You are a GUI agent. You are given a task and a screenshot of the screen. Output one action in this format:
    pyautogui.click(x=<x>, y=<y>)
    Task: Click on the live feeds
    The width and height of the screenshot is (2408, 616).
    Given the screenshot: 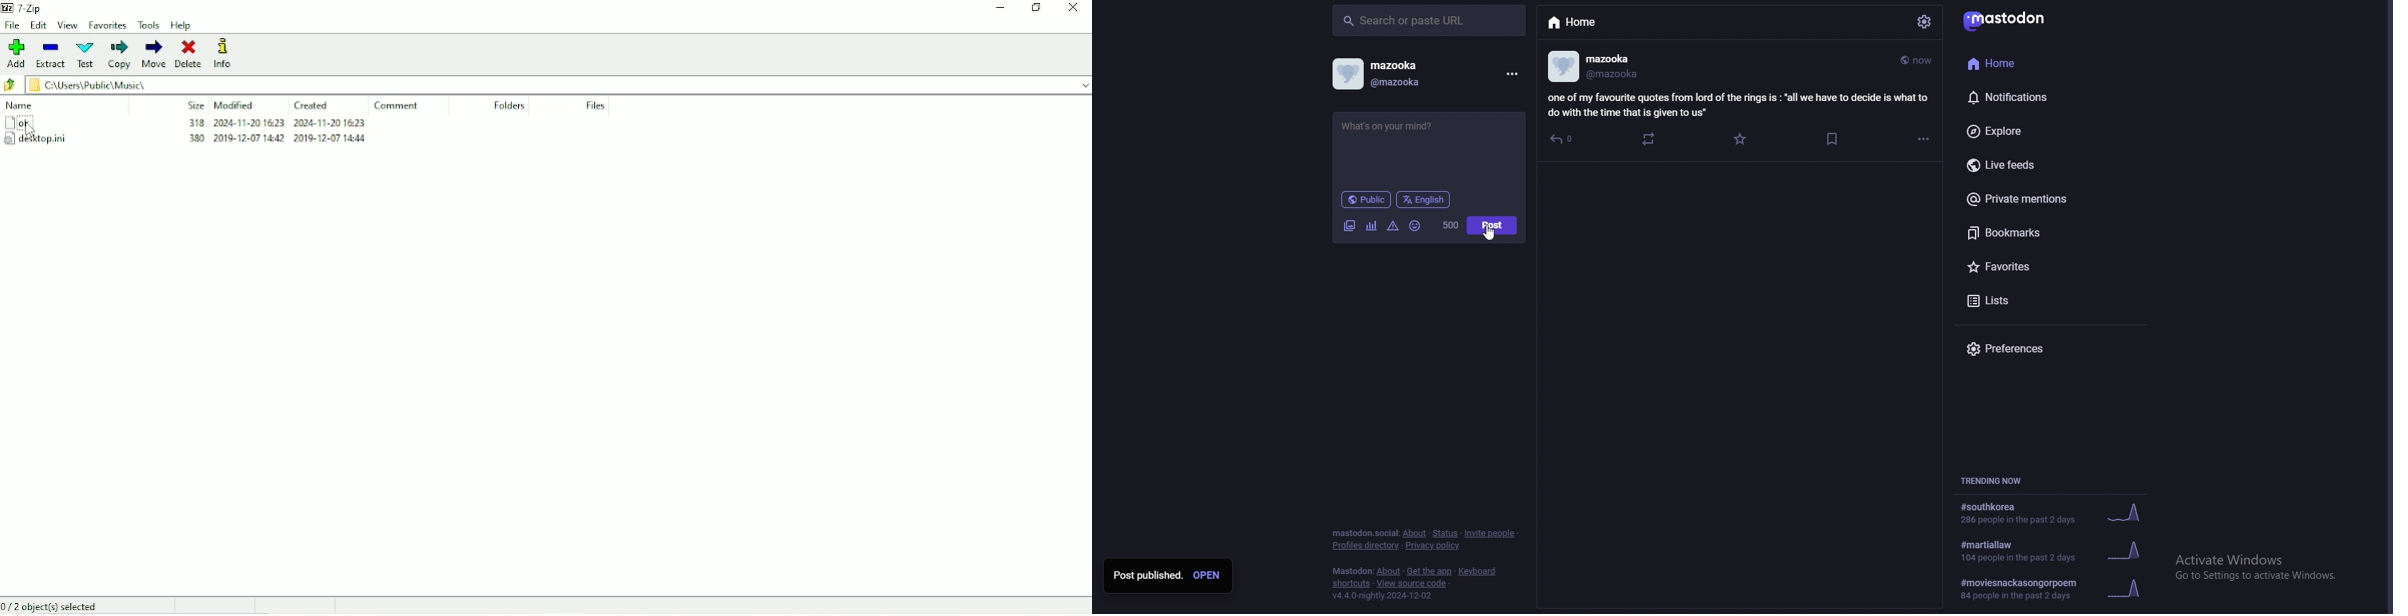 What is the action you would take?
    pyautogui.click(x=2025, y=166)
    